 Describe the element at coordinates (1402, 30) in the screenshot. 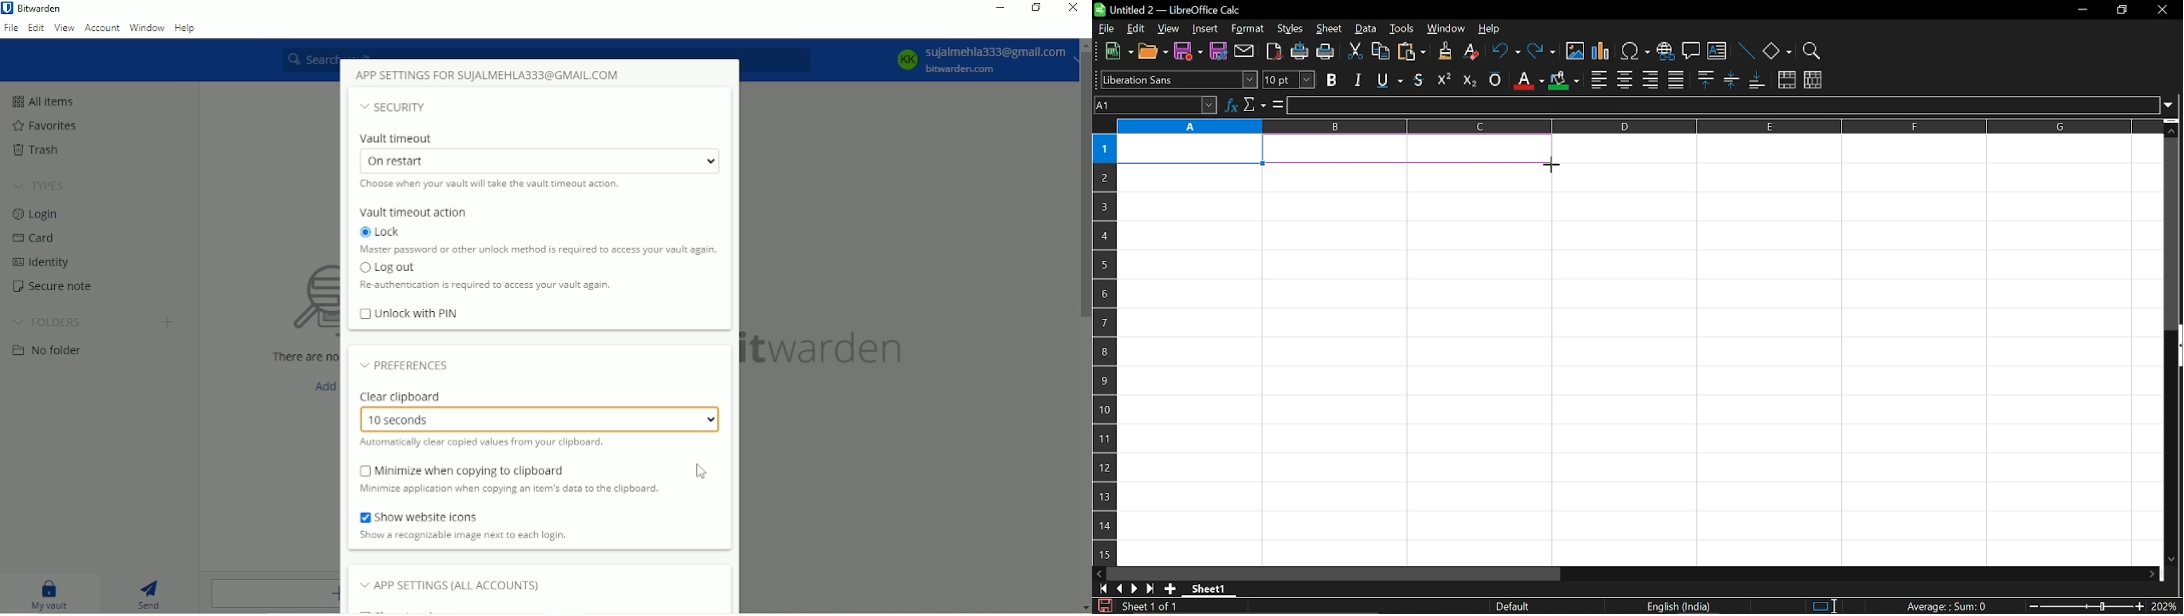

I see `tools` at that location.